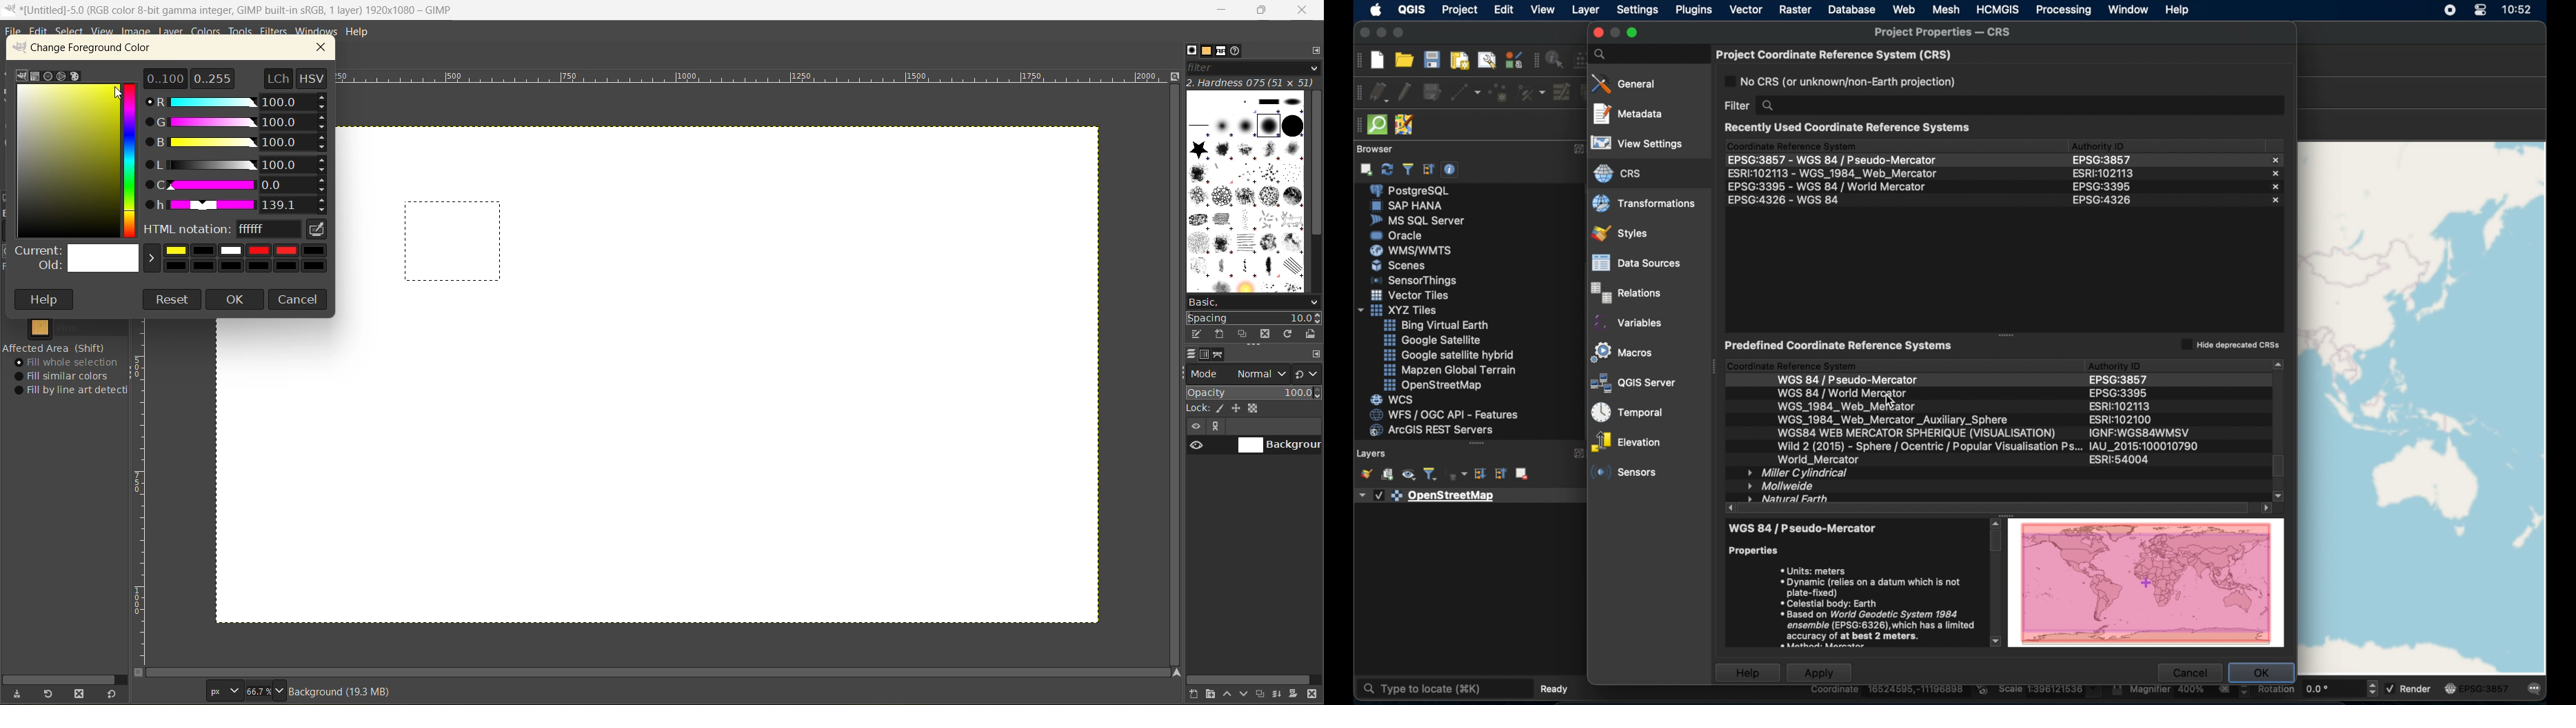 The width and height of the screenshot is (2576, 728). What do you see at coordinates (2445, 11) in the screenshot?
I see `screen recorder` at bounding box center [2445, 11].